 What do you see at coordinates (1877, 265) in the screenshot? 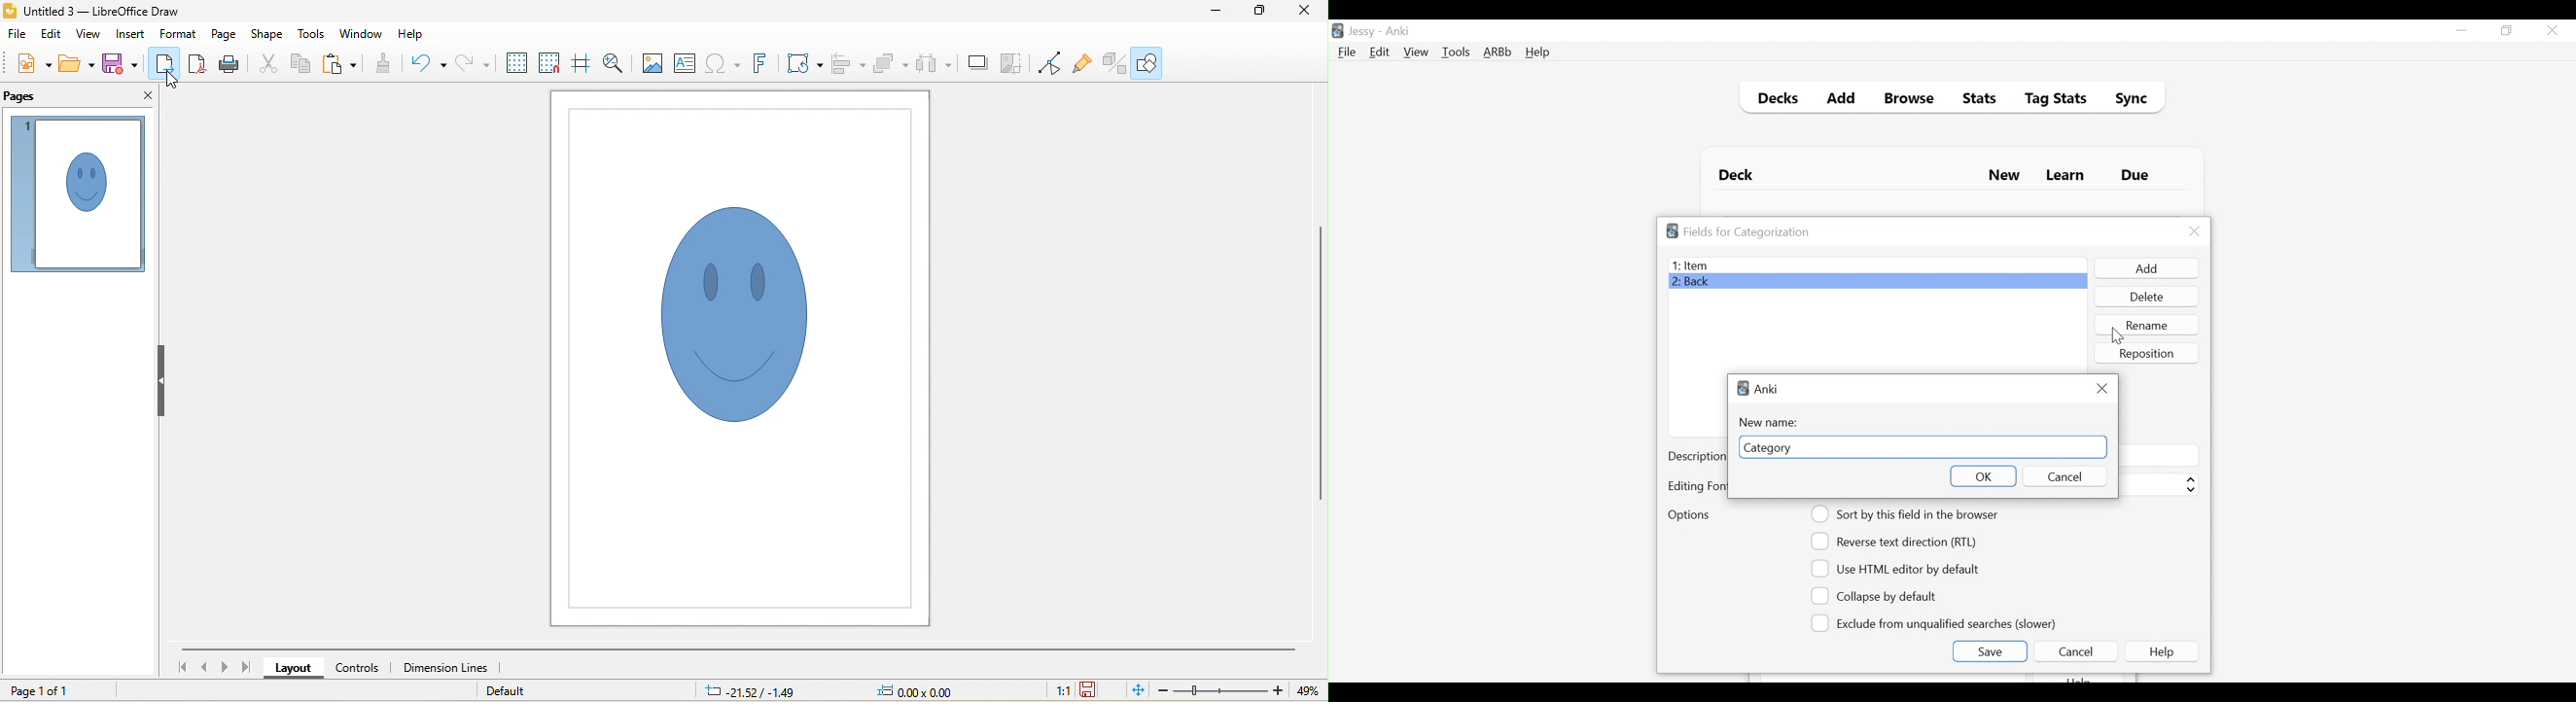
I see `Front` at bounding box center [1877, 265].